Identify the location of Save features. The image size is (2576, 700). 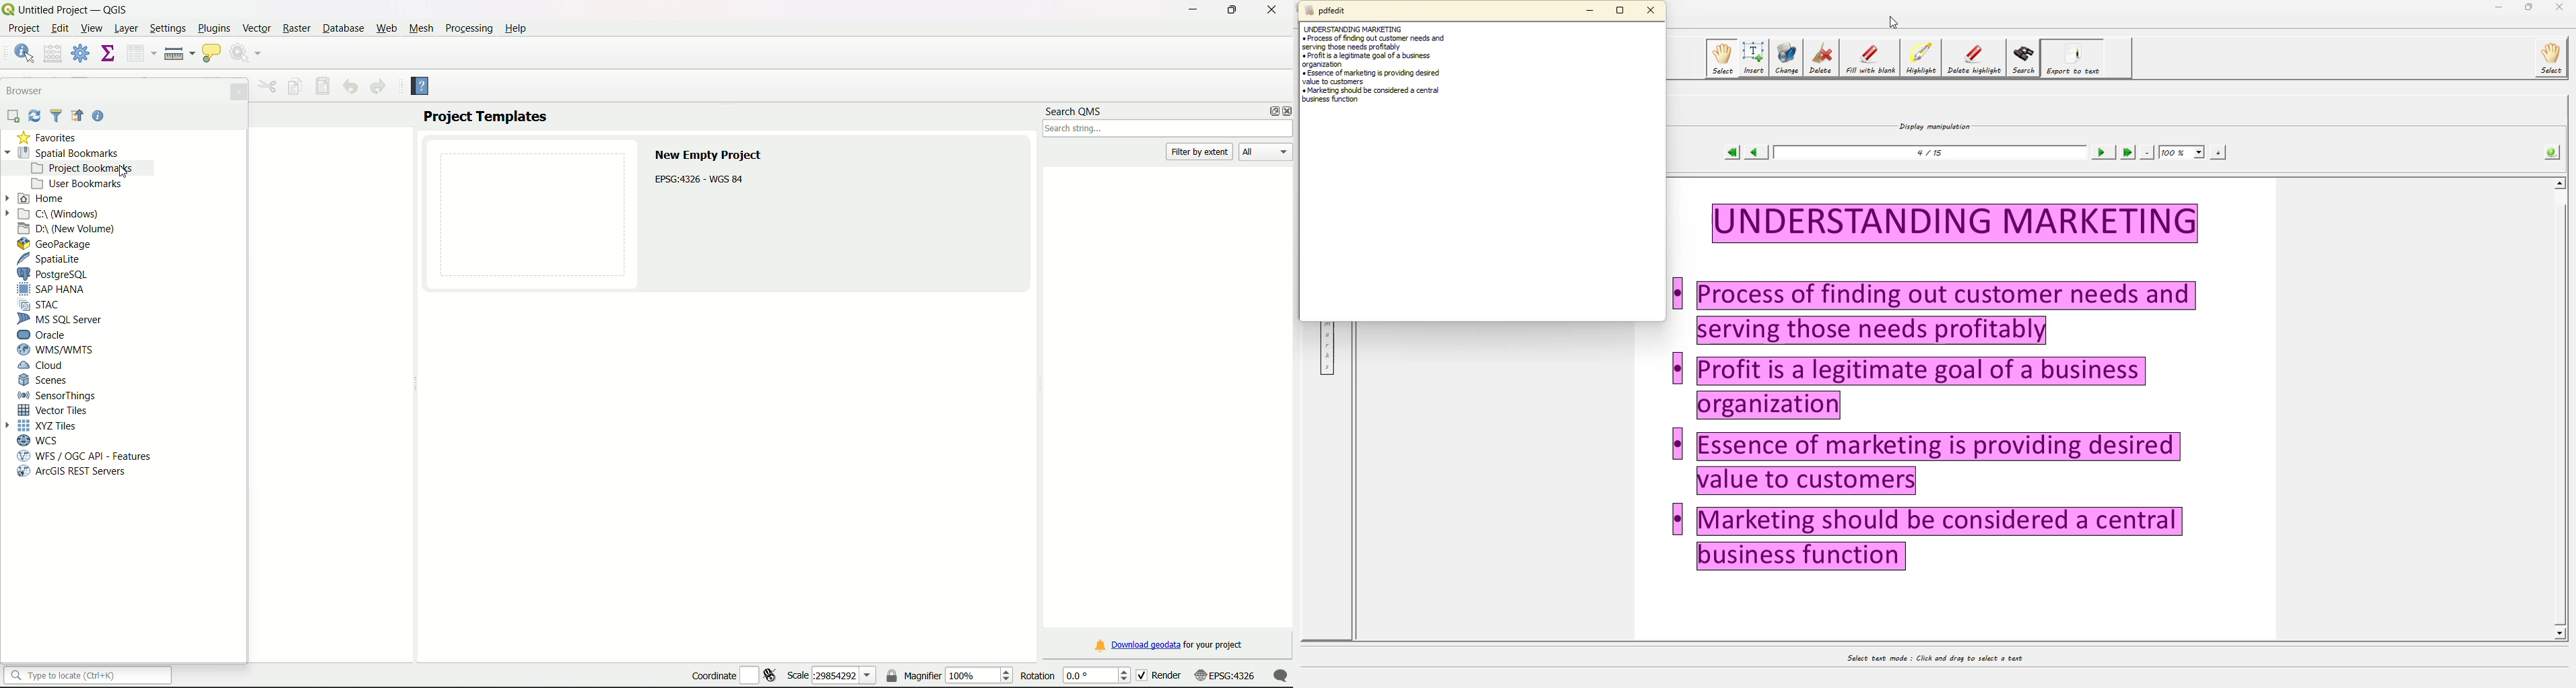
(324, 86).